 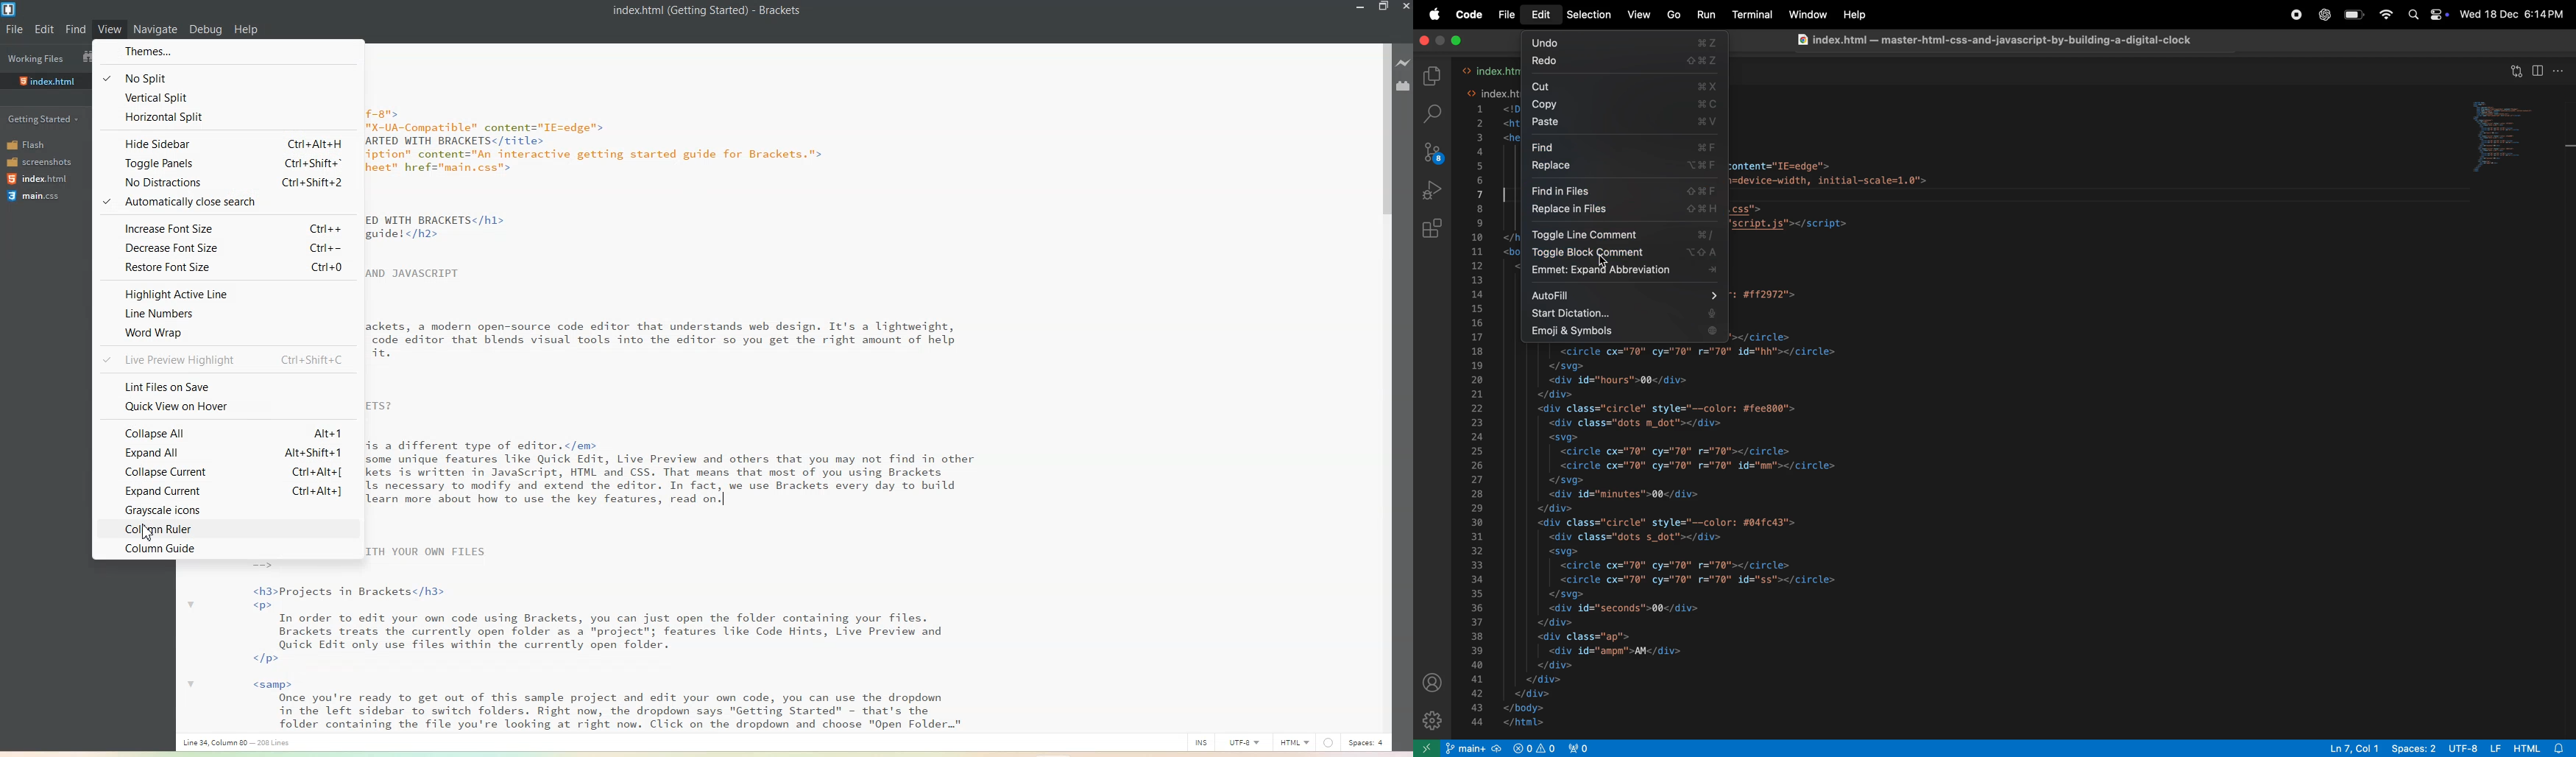 What do you see at coordinates (1625, 190) in the screenshot?
I see `find in files` at bounding box center [1625, 190].